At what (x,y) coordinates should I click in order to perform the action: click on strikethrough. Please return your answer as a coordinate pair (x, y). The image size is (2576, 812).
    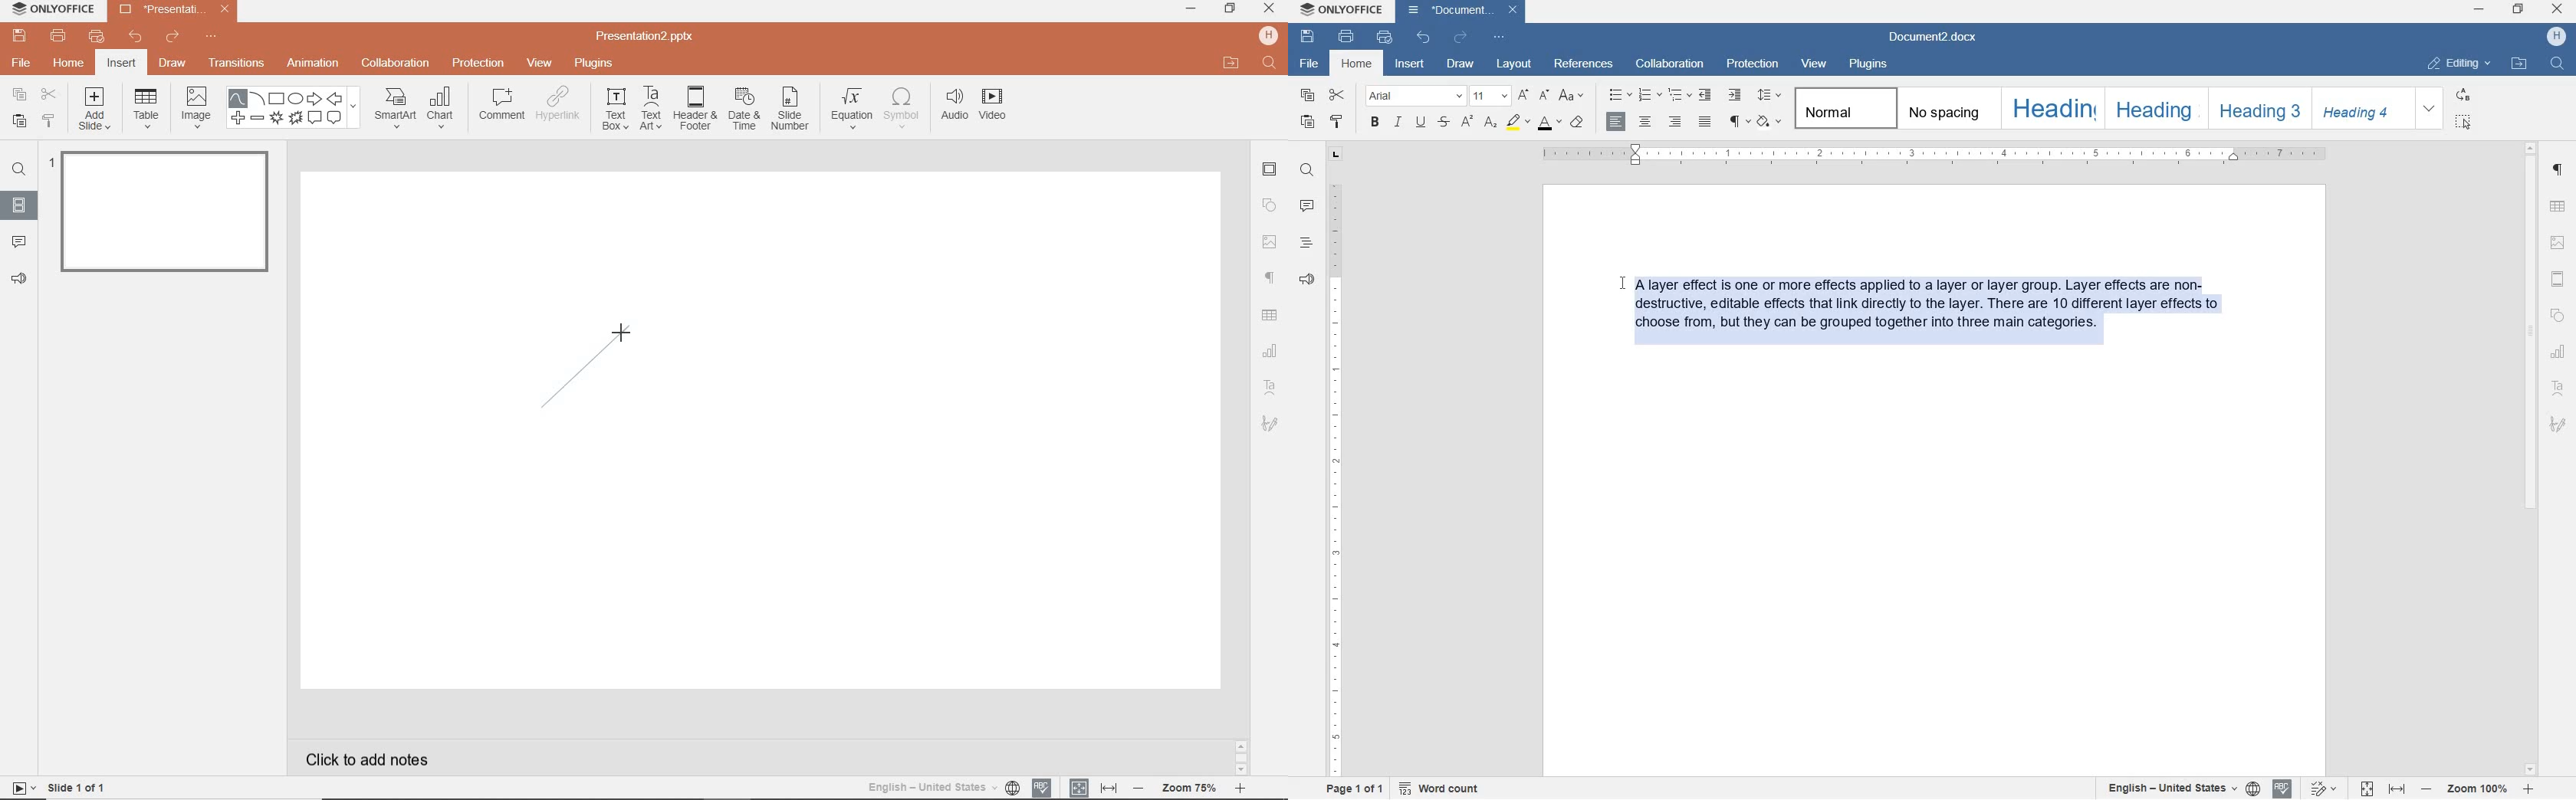
    Looking at the image, I should click on (1445, 123).